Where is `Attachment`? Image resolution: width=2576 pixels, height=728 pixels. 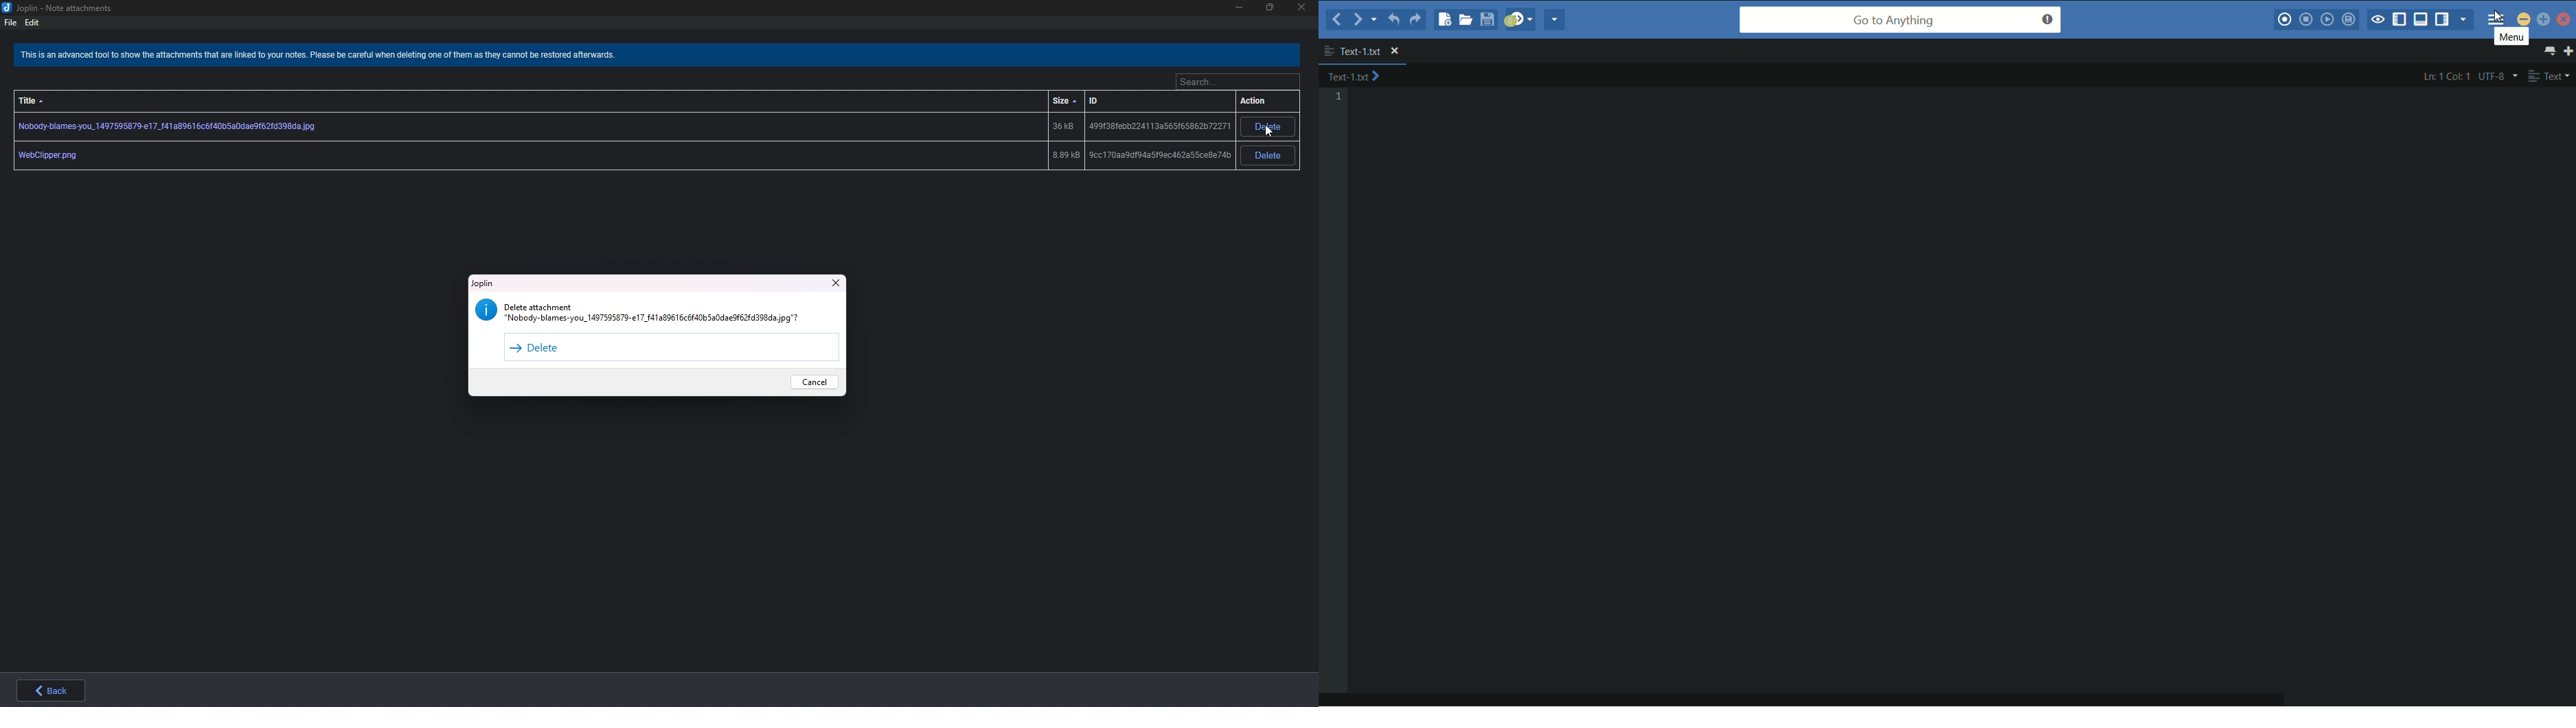
Attachment is located at coordinates (622, 126).